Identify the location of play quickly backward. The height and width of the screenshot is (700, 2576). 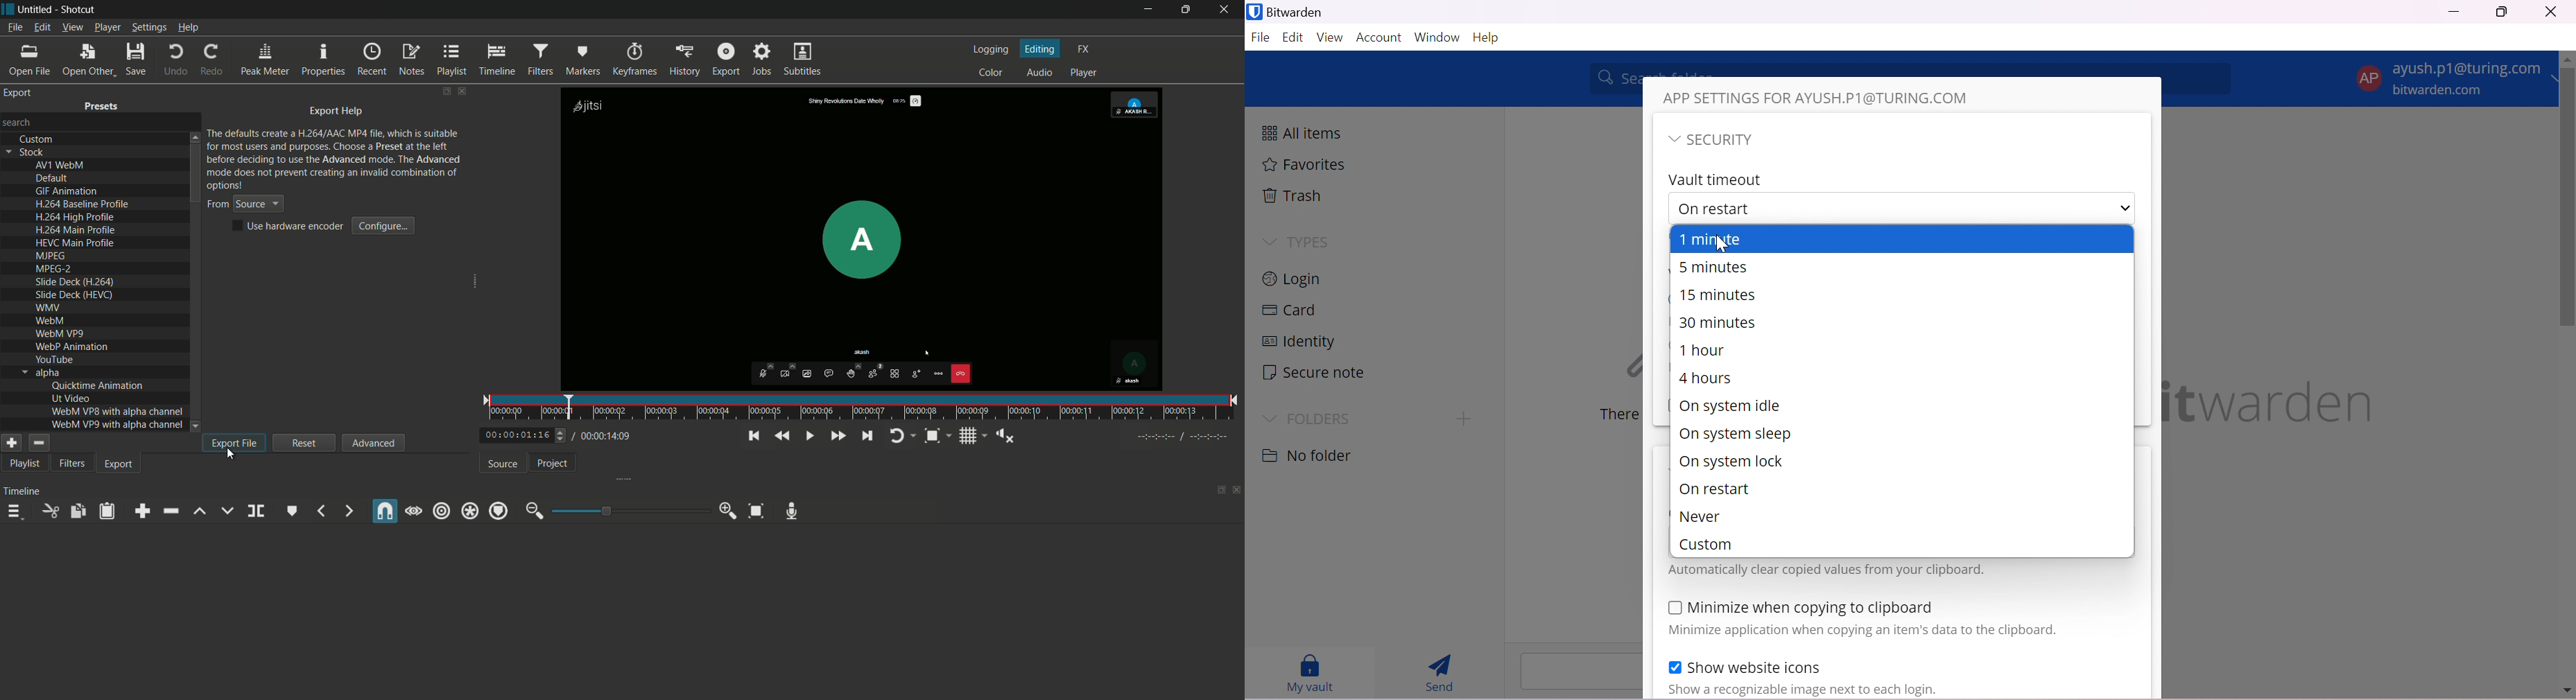
(780, 436).